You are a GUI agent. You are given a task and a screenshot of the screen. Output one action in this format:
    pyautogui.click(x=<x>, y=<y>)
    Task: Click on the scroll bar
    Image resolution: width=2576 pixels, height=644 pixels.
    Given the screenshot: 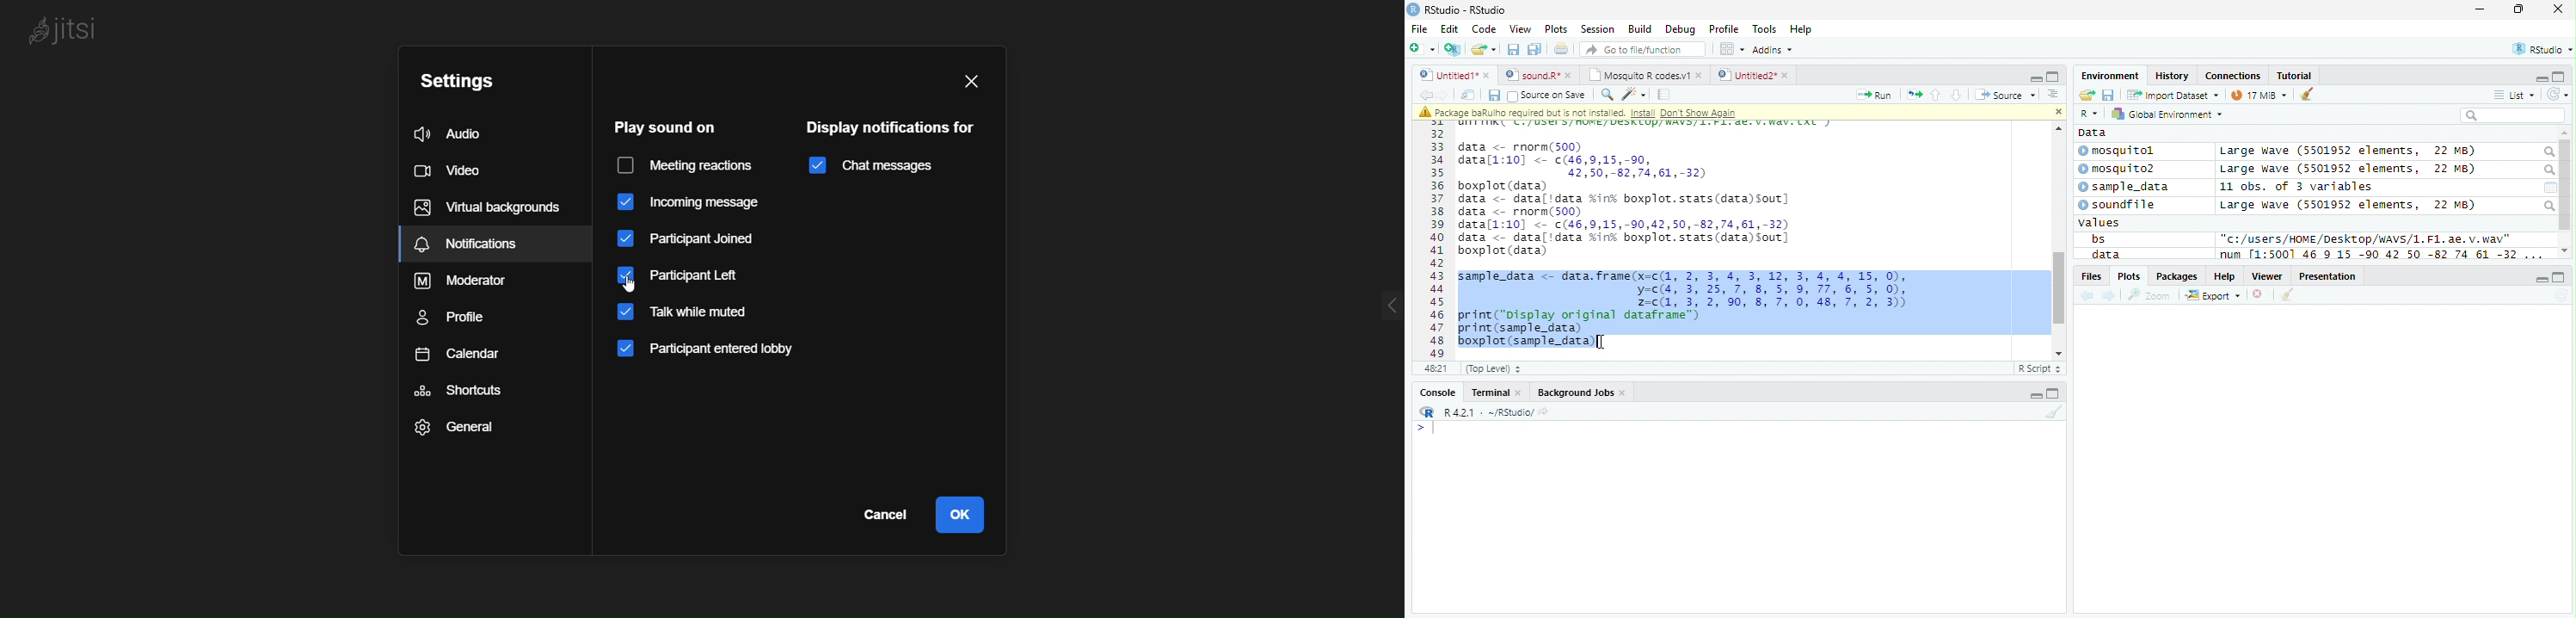 What is the action you would take?
    pyautogui.click(x=2057, y=288)
    